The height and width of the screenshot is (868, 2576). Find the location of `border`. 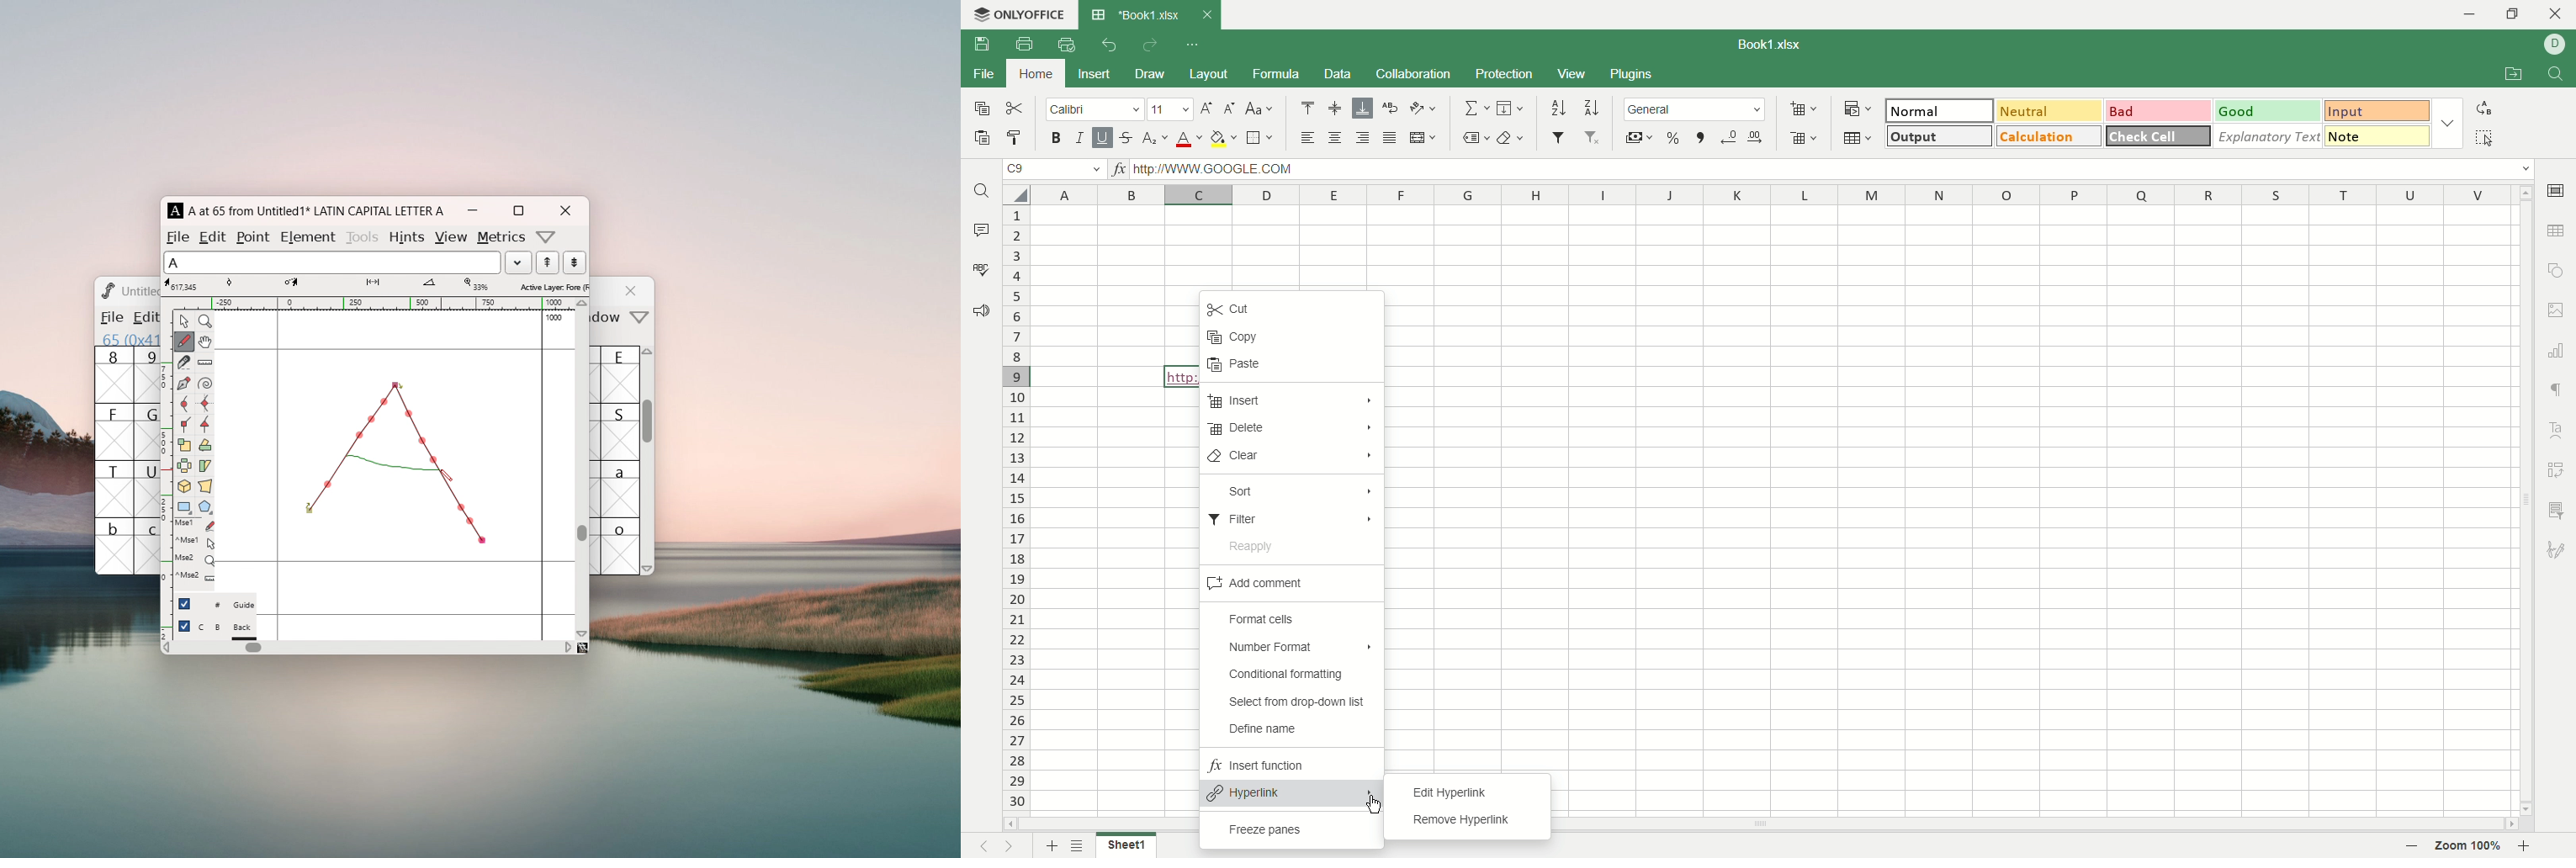

border is located at coordinates (1258, 139).